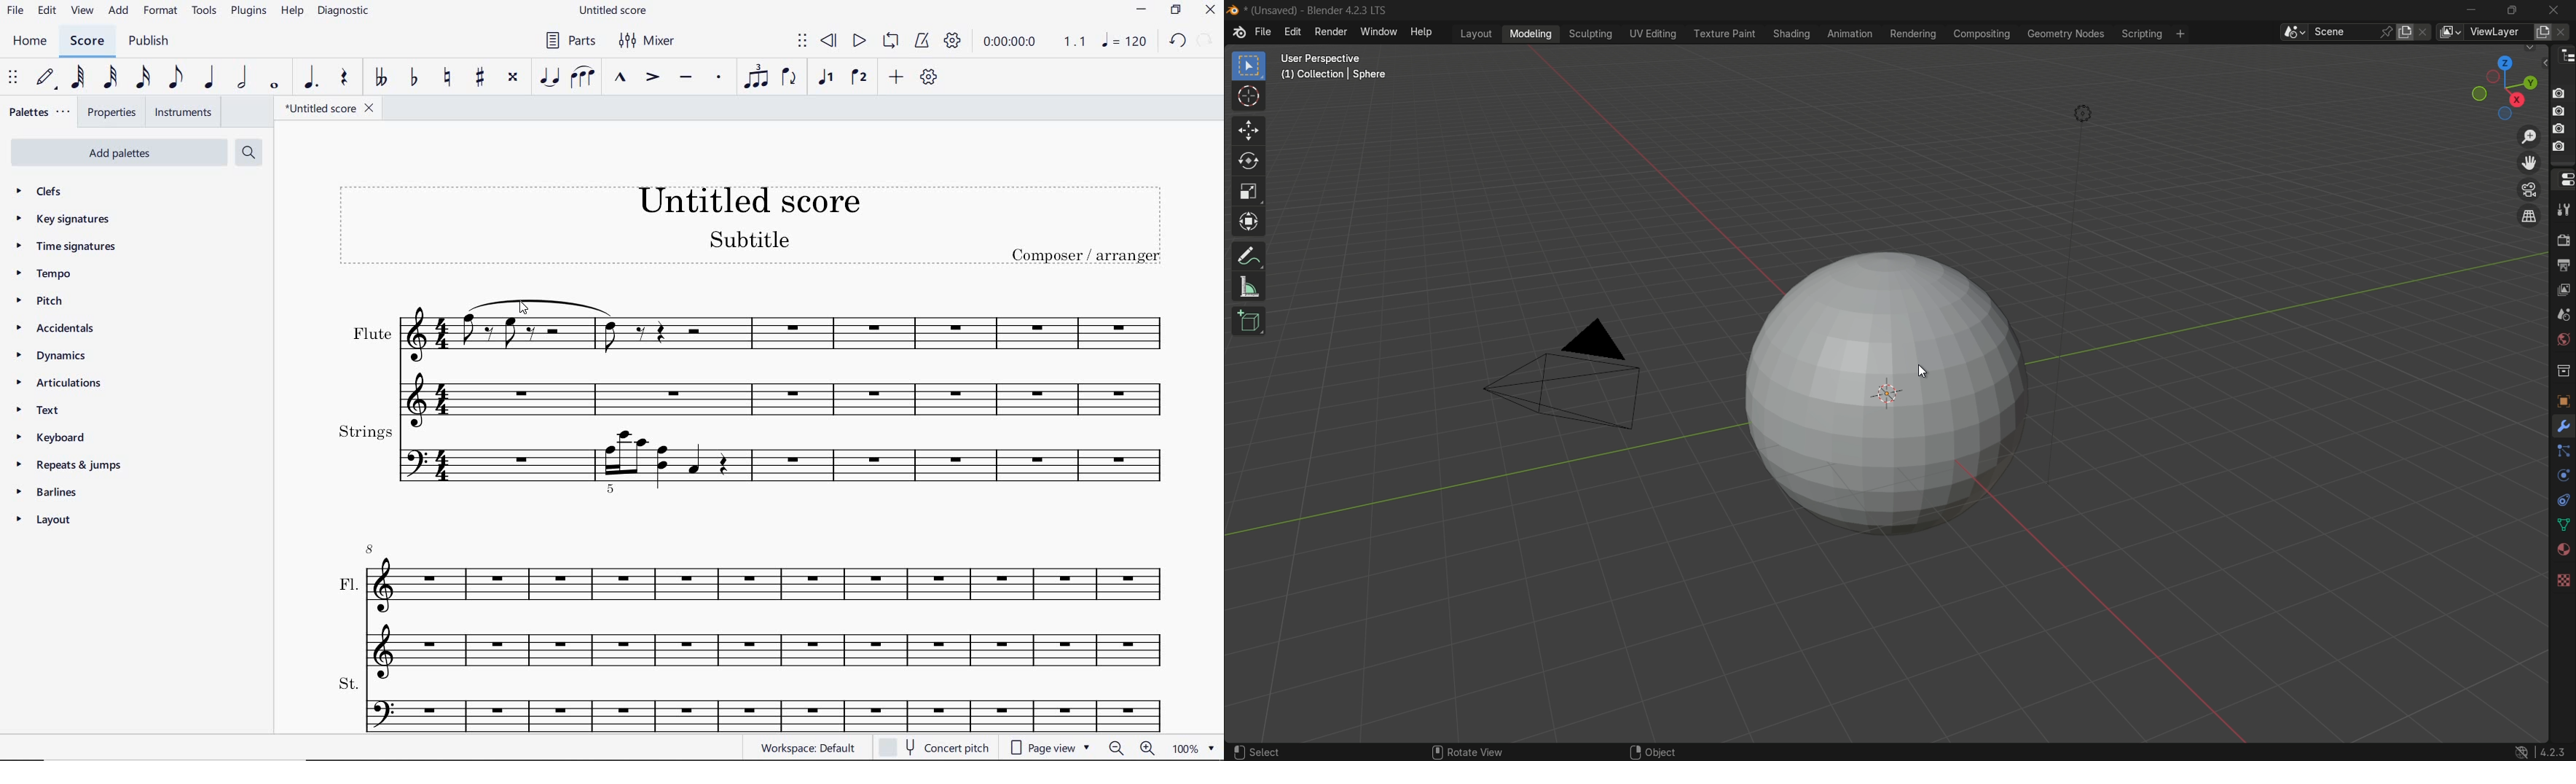 The width and height of the screenshot is (2576, 784). What do you see at coordinates (2563, 371) in the screenshot?
I see `collections` at bounding box center [2563, 371].